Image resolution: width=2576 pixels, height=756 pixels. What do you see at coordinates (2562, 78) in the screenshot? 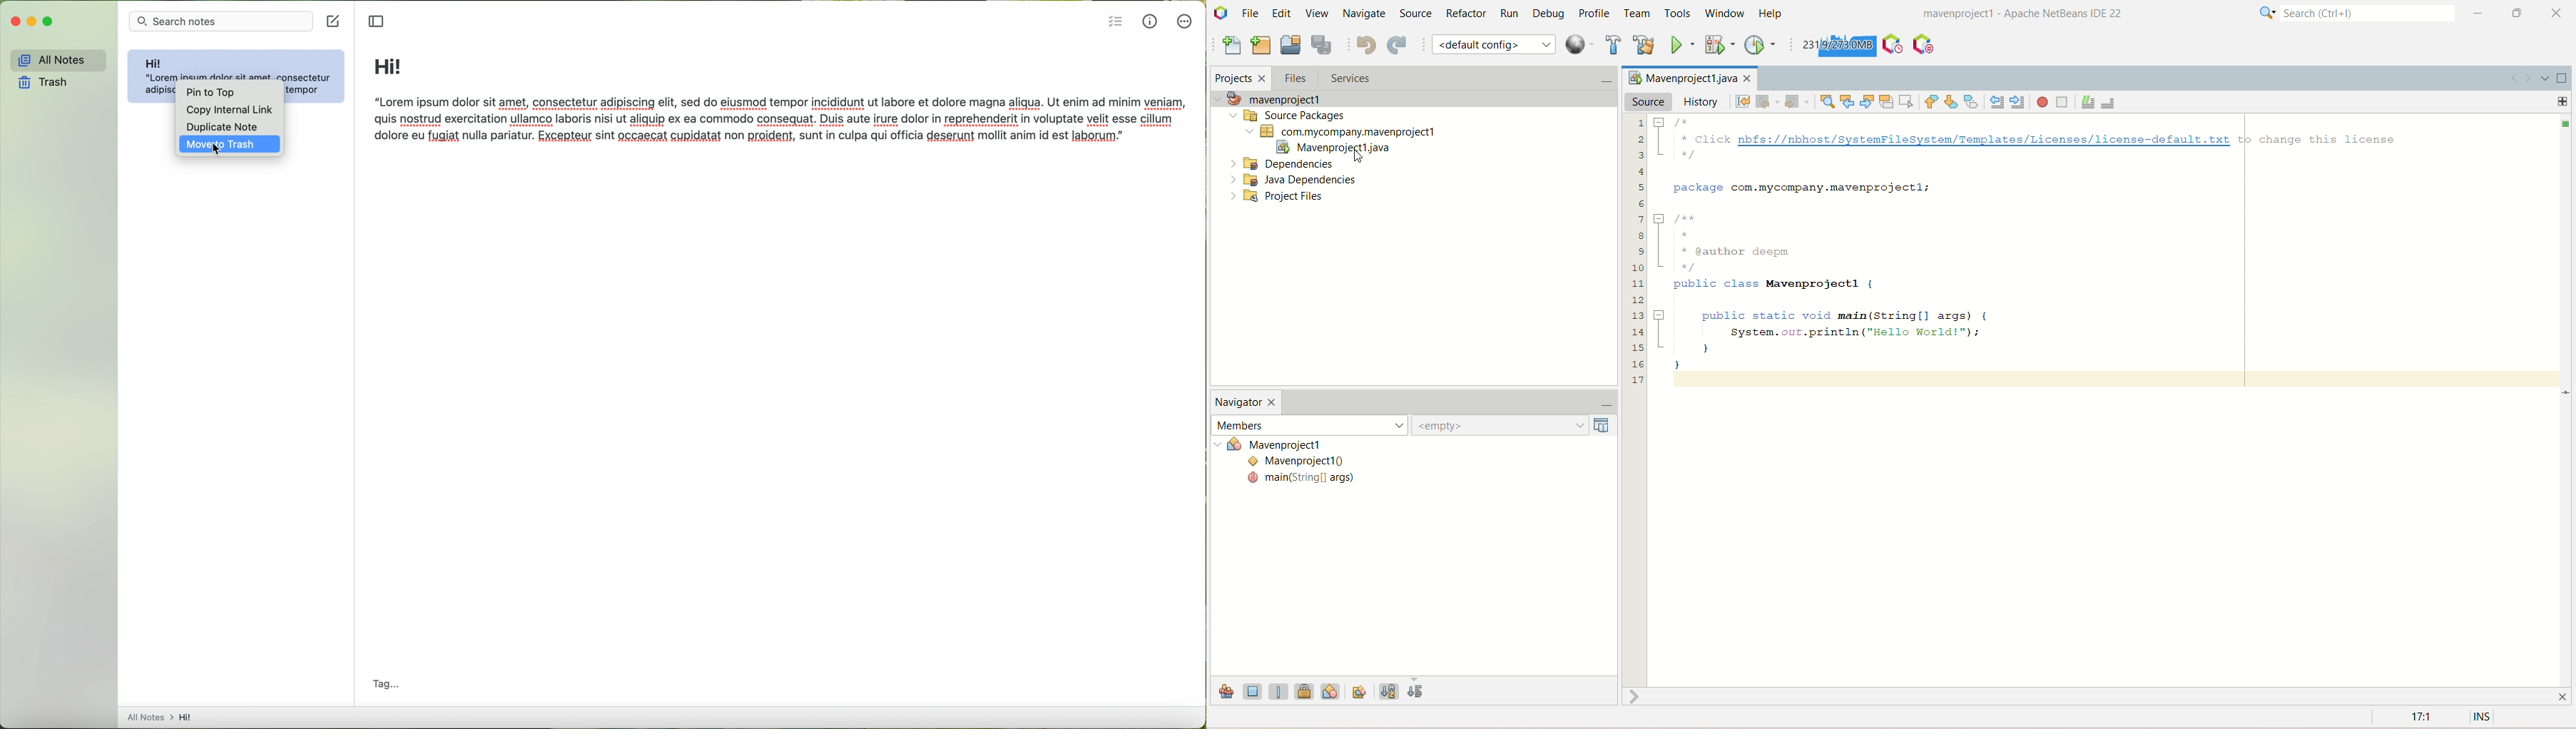
I see `maximize` at bounding box center [2562, 78].